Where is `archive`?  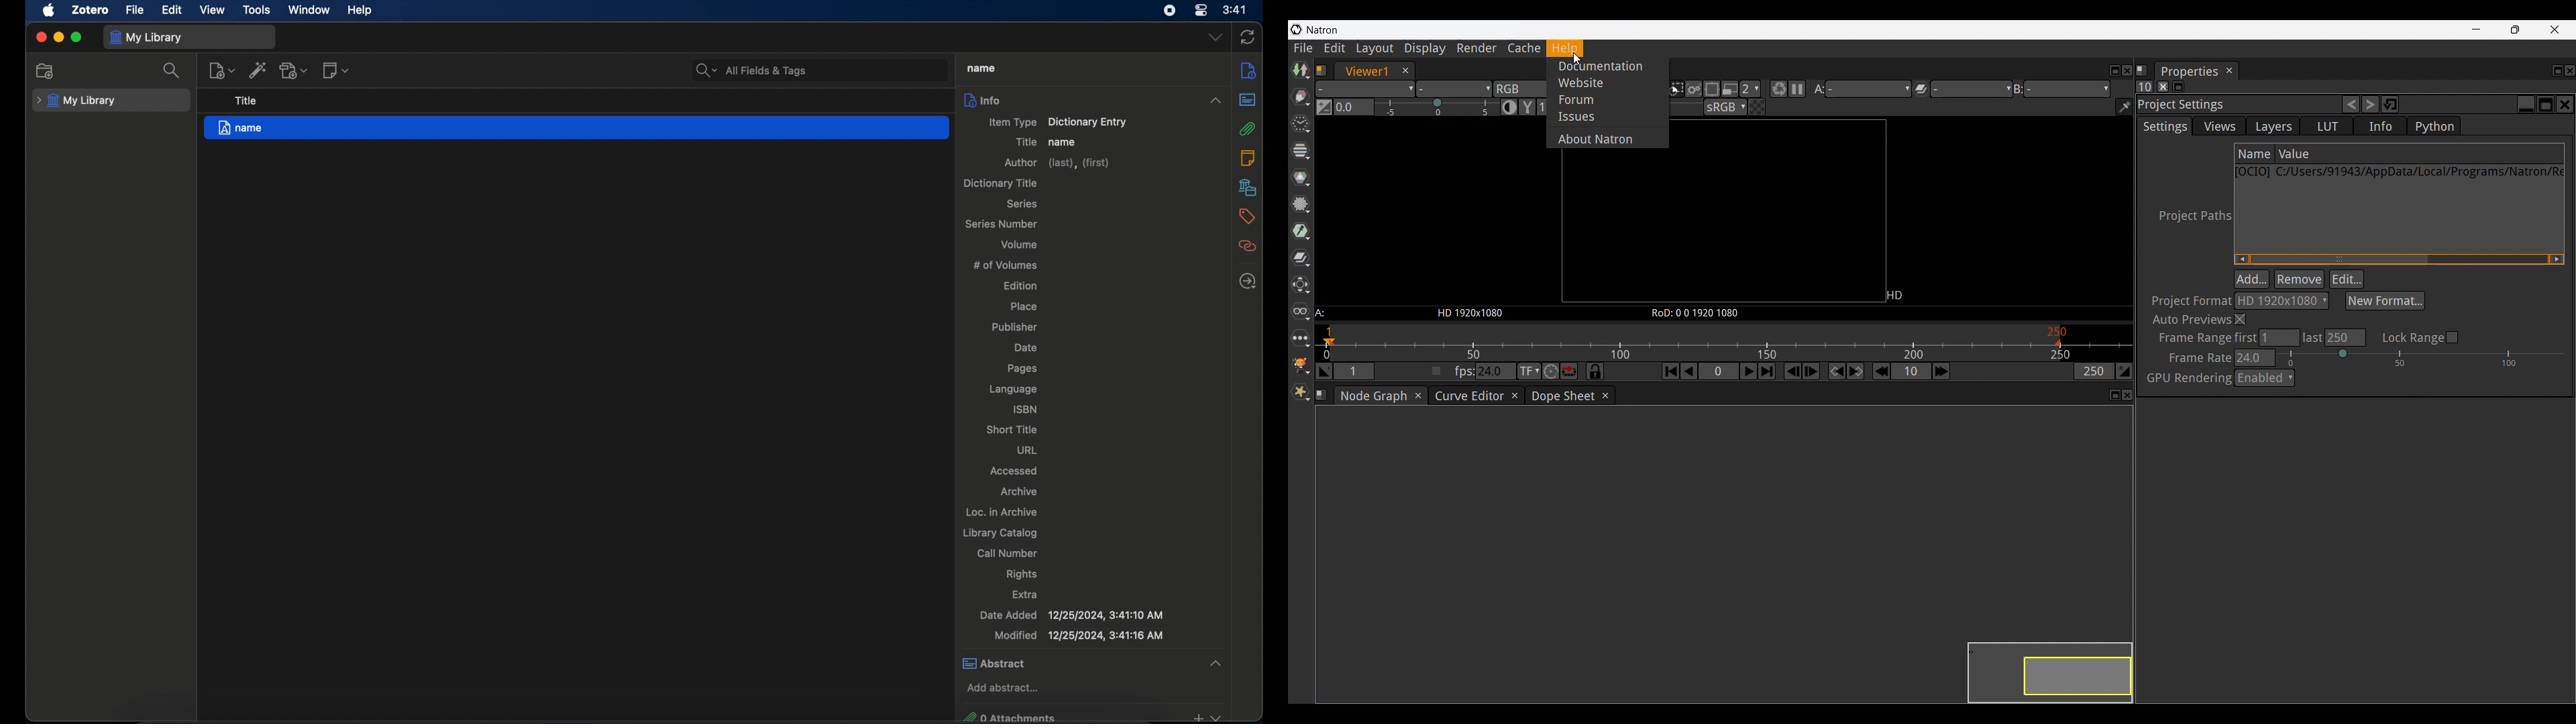 archive is located at coordinates (1020, 492).